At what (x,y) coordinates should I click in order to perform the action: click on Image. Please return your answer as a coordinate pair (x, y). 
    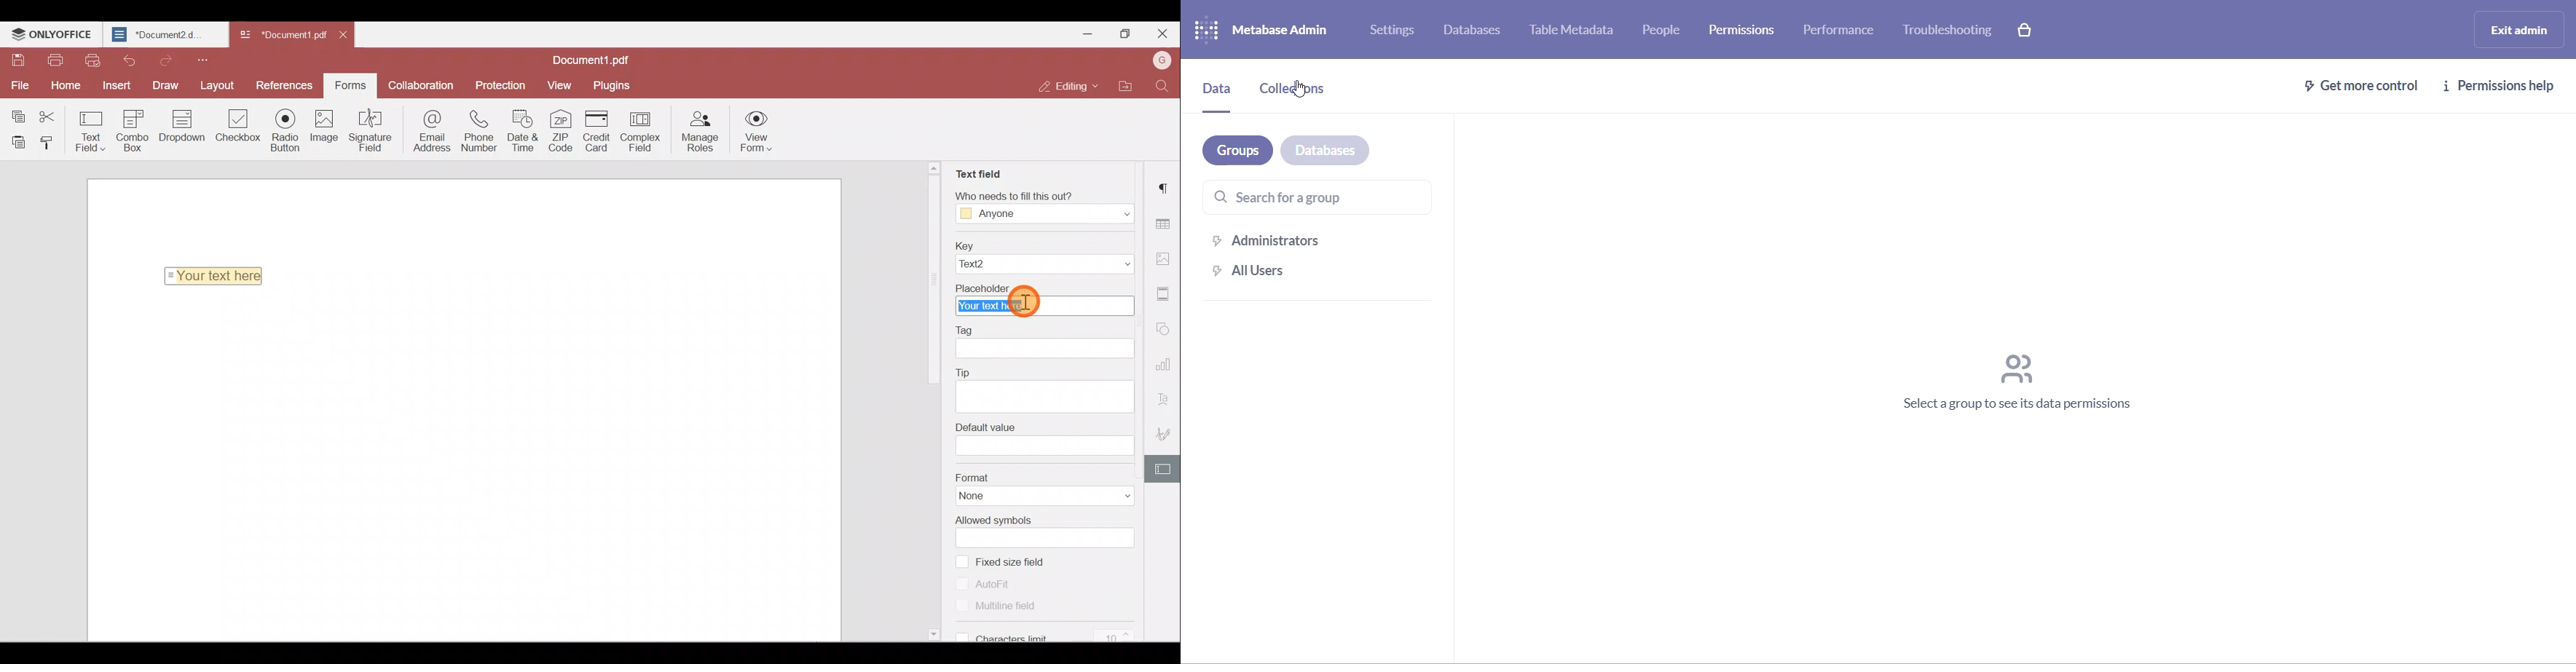
    Looking at the image, I should click on (330, 130).